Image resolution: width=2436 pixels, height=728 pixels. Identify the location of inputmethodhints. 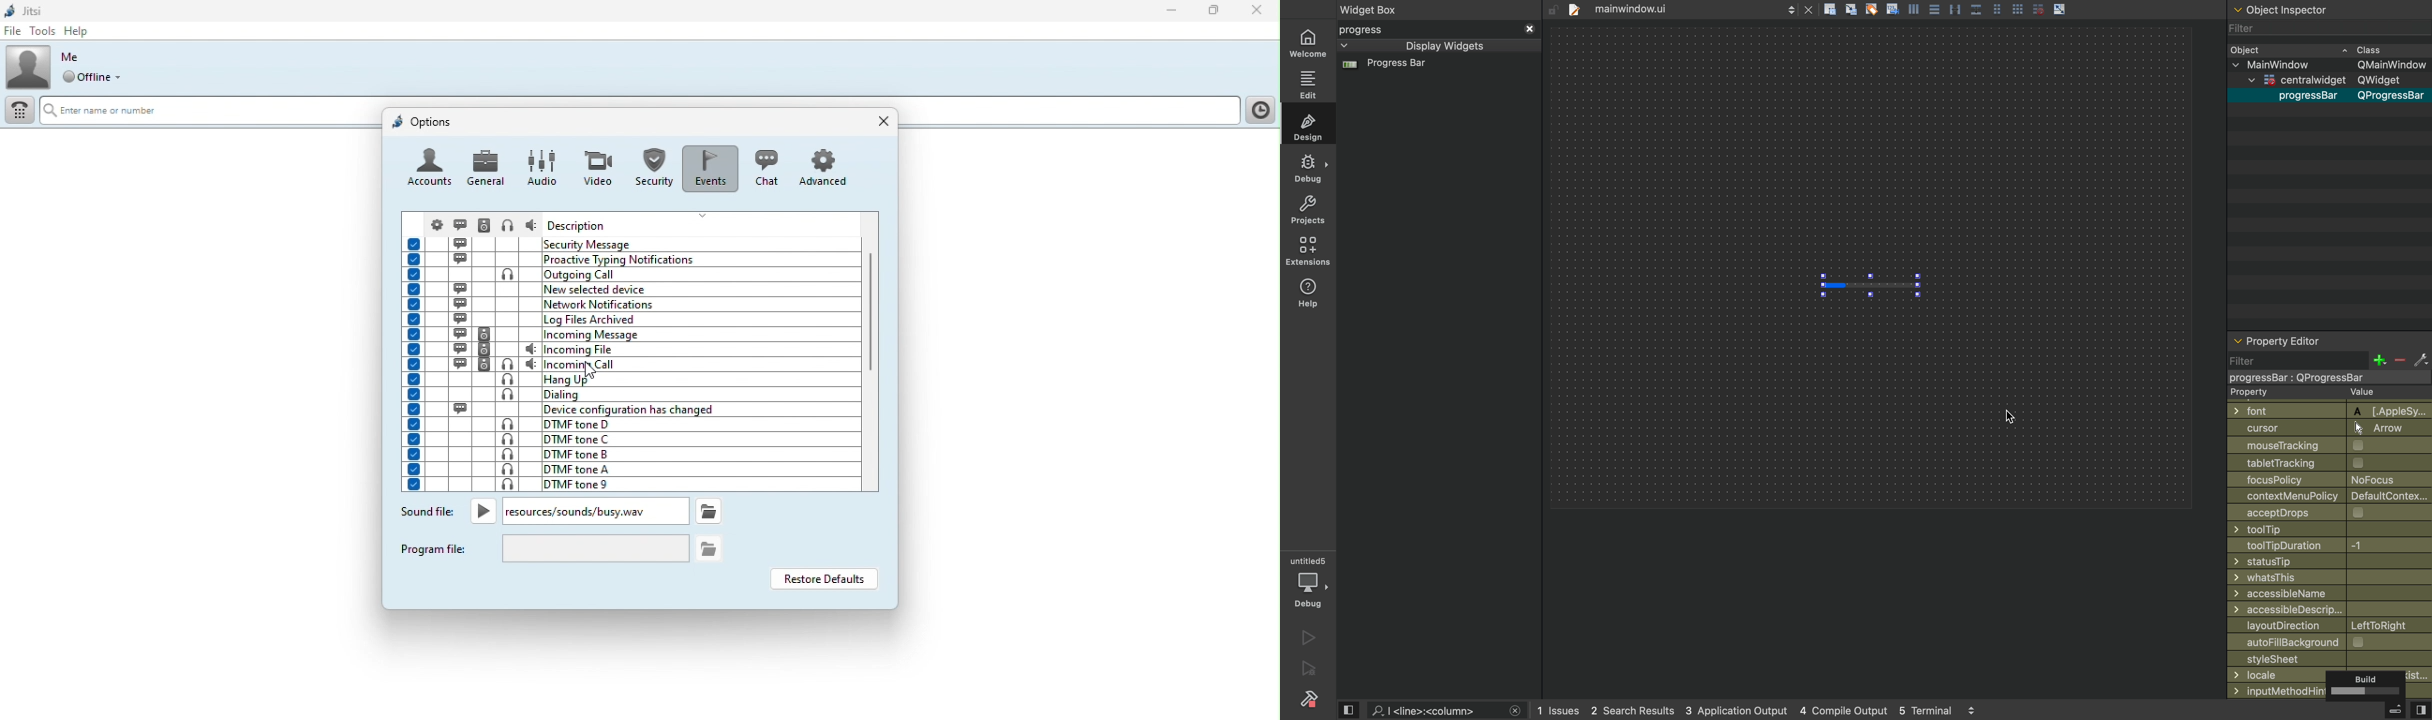
(2328, 690).